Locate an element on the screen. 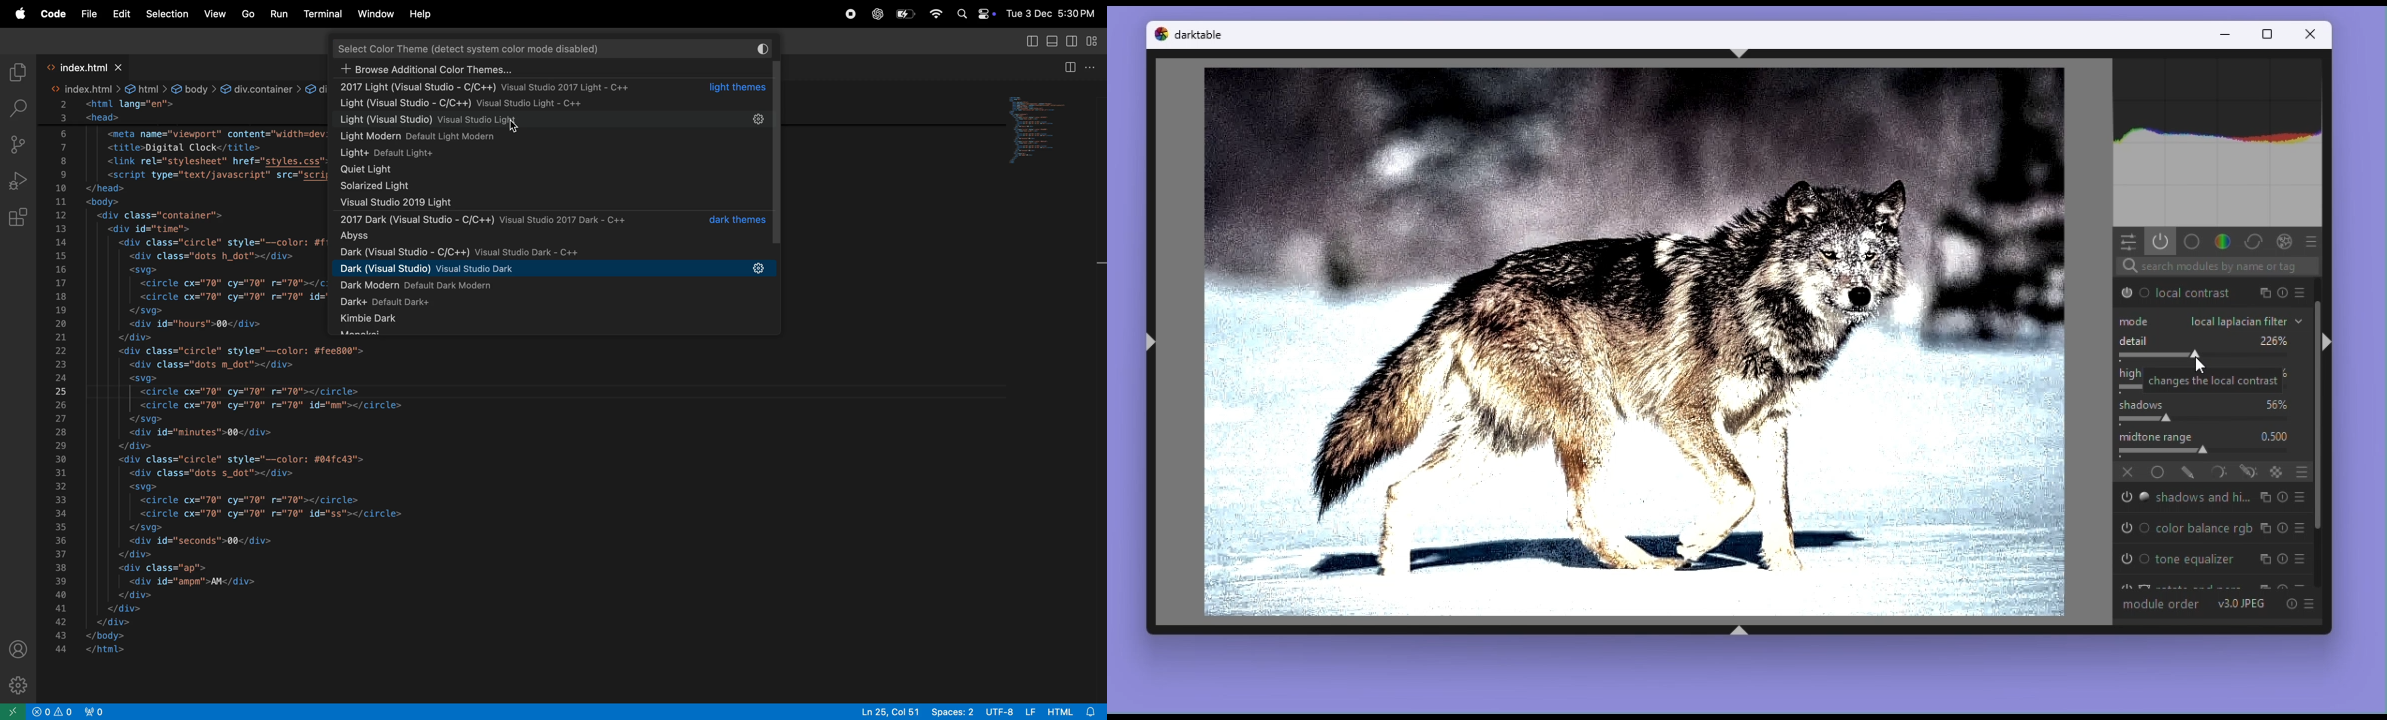  toggle panel is located at coordinates (1054, 41).